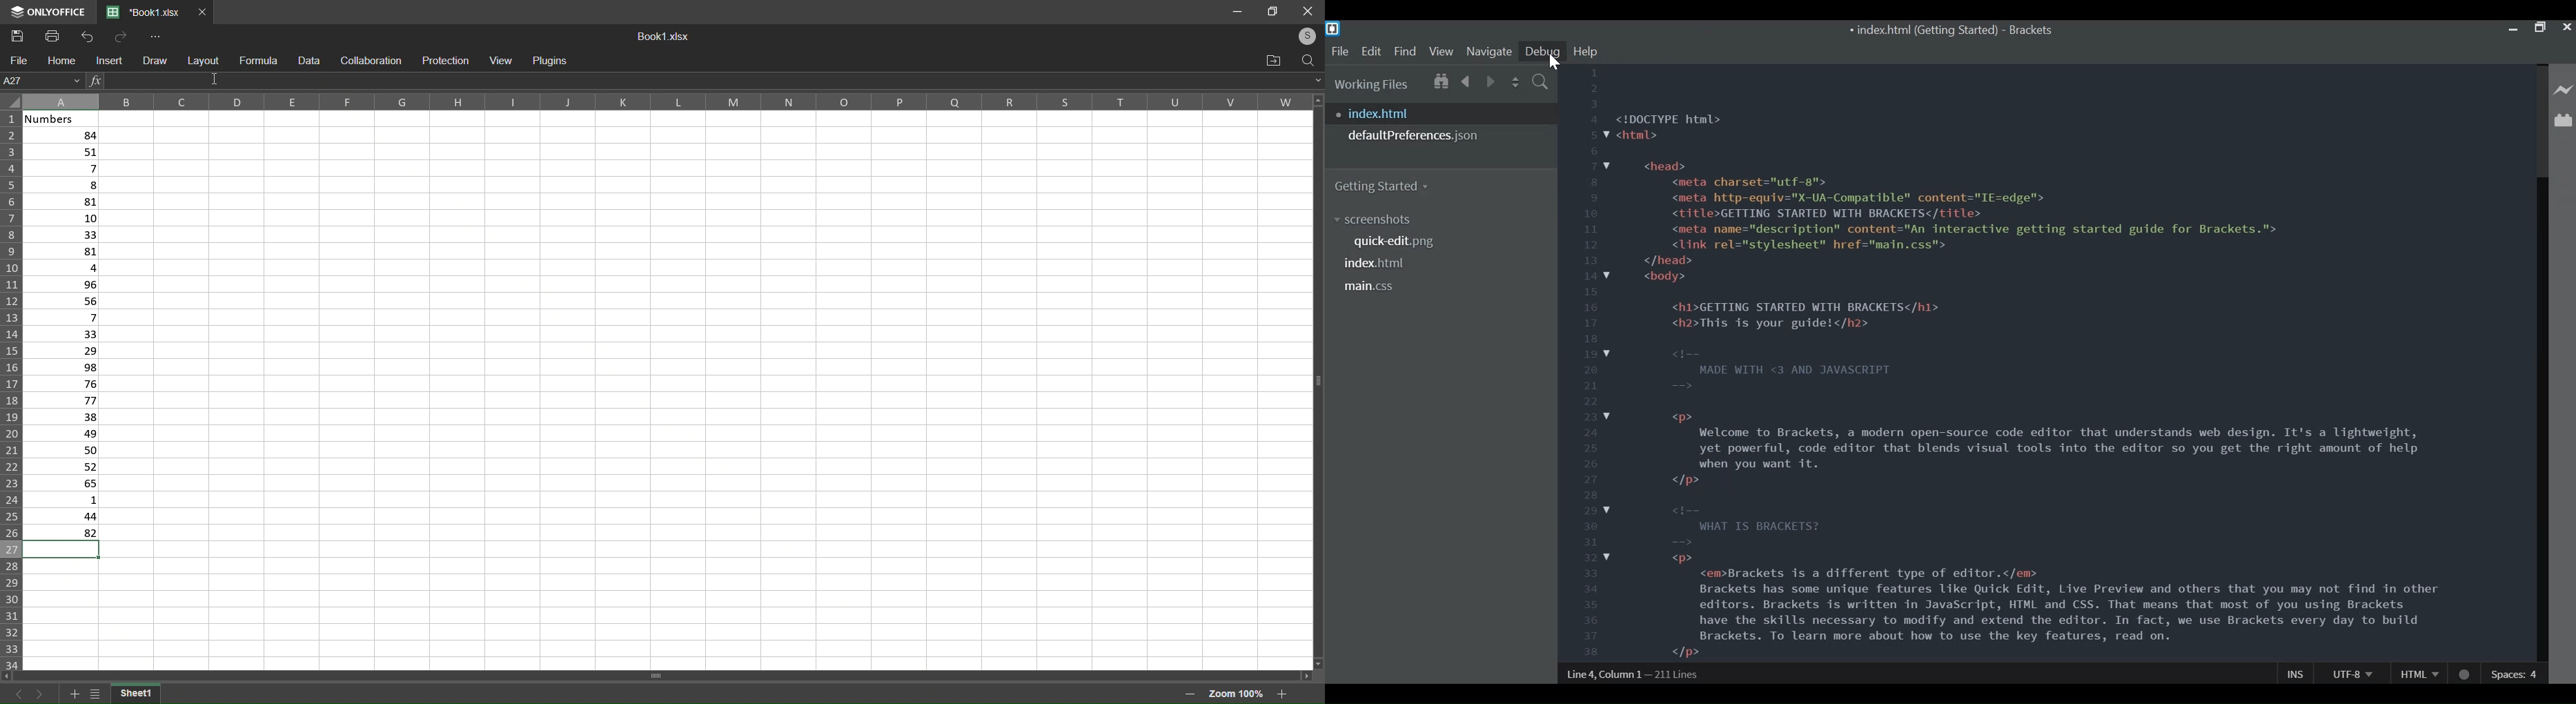 The height and width of the screenshot is (728, 2576). I want to click on Spaces: 4, so click(2516, 673).